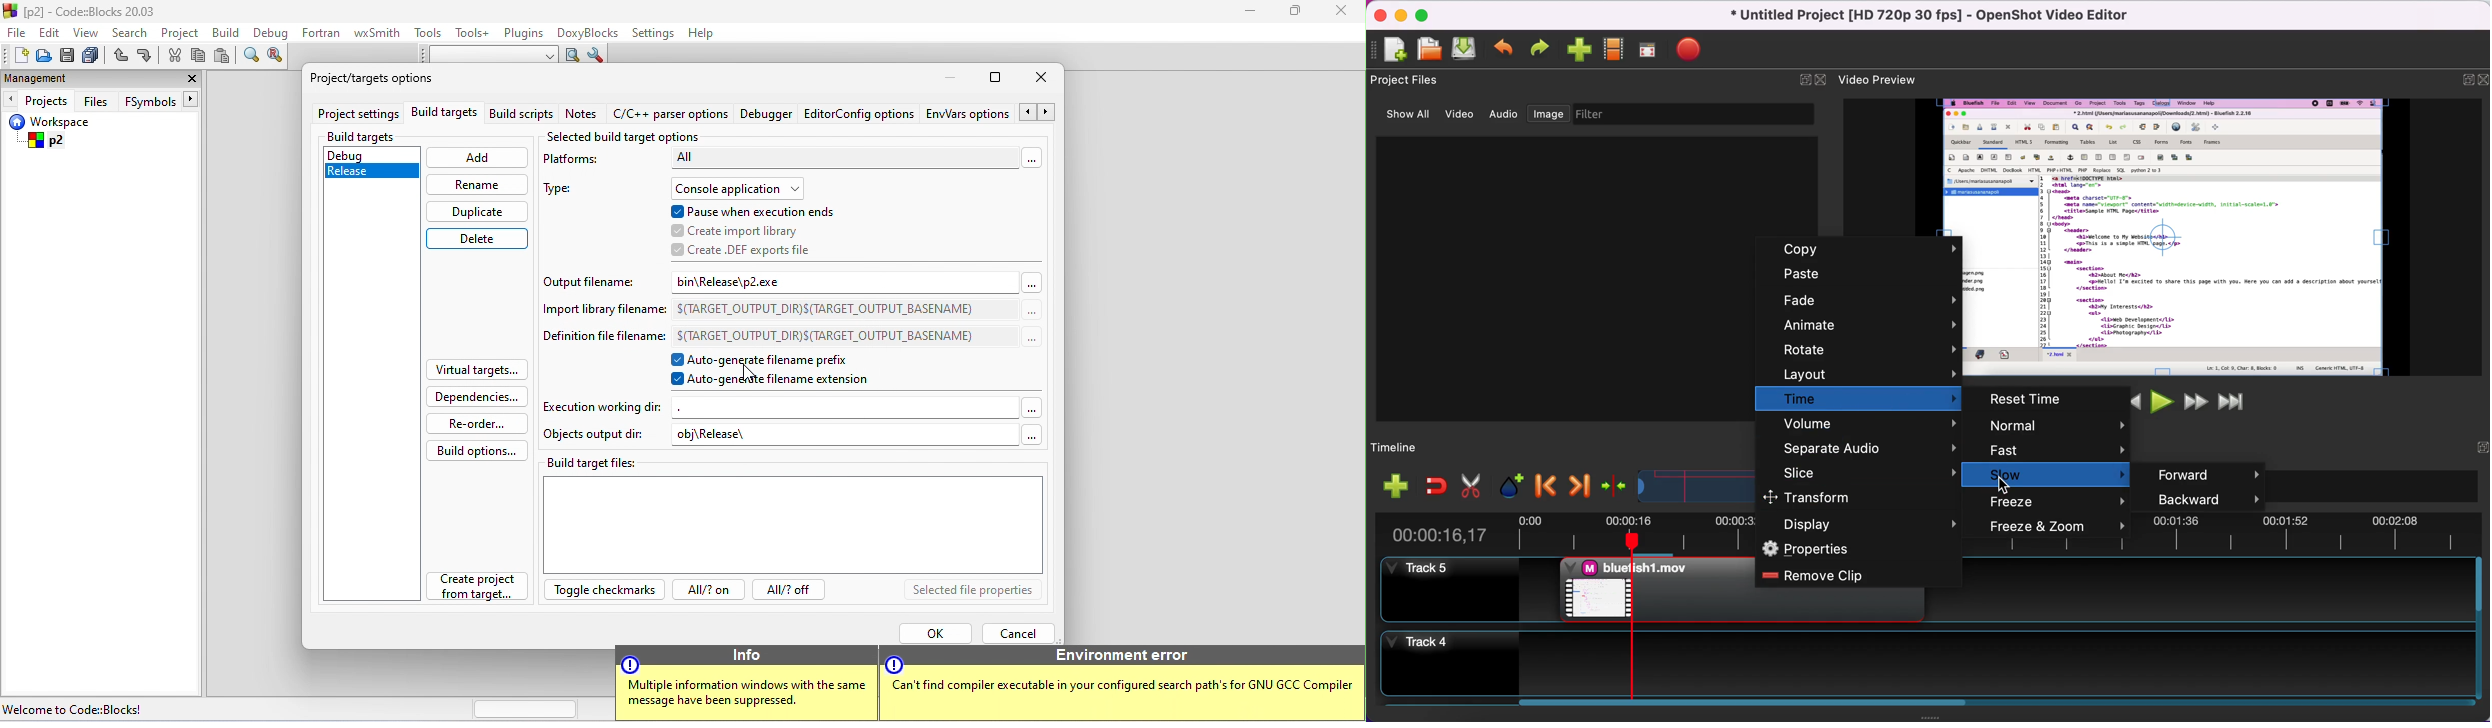 Image resolution: width=2492 pixels, height=728 pixels. I want to click on output file, so click(595, 280).